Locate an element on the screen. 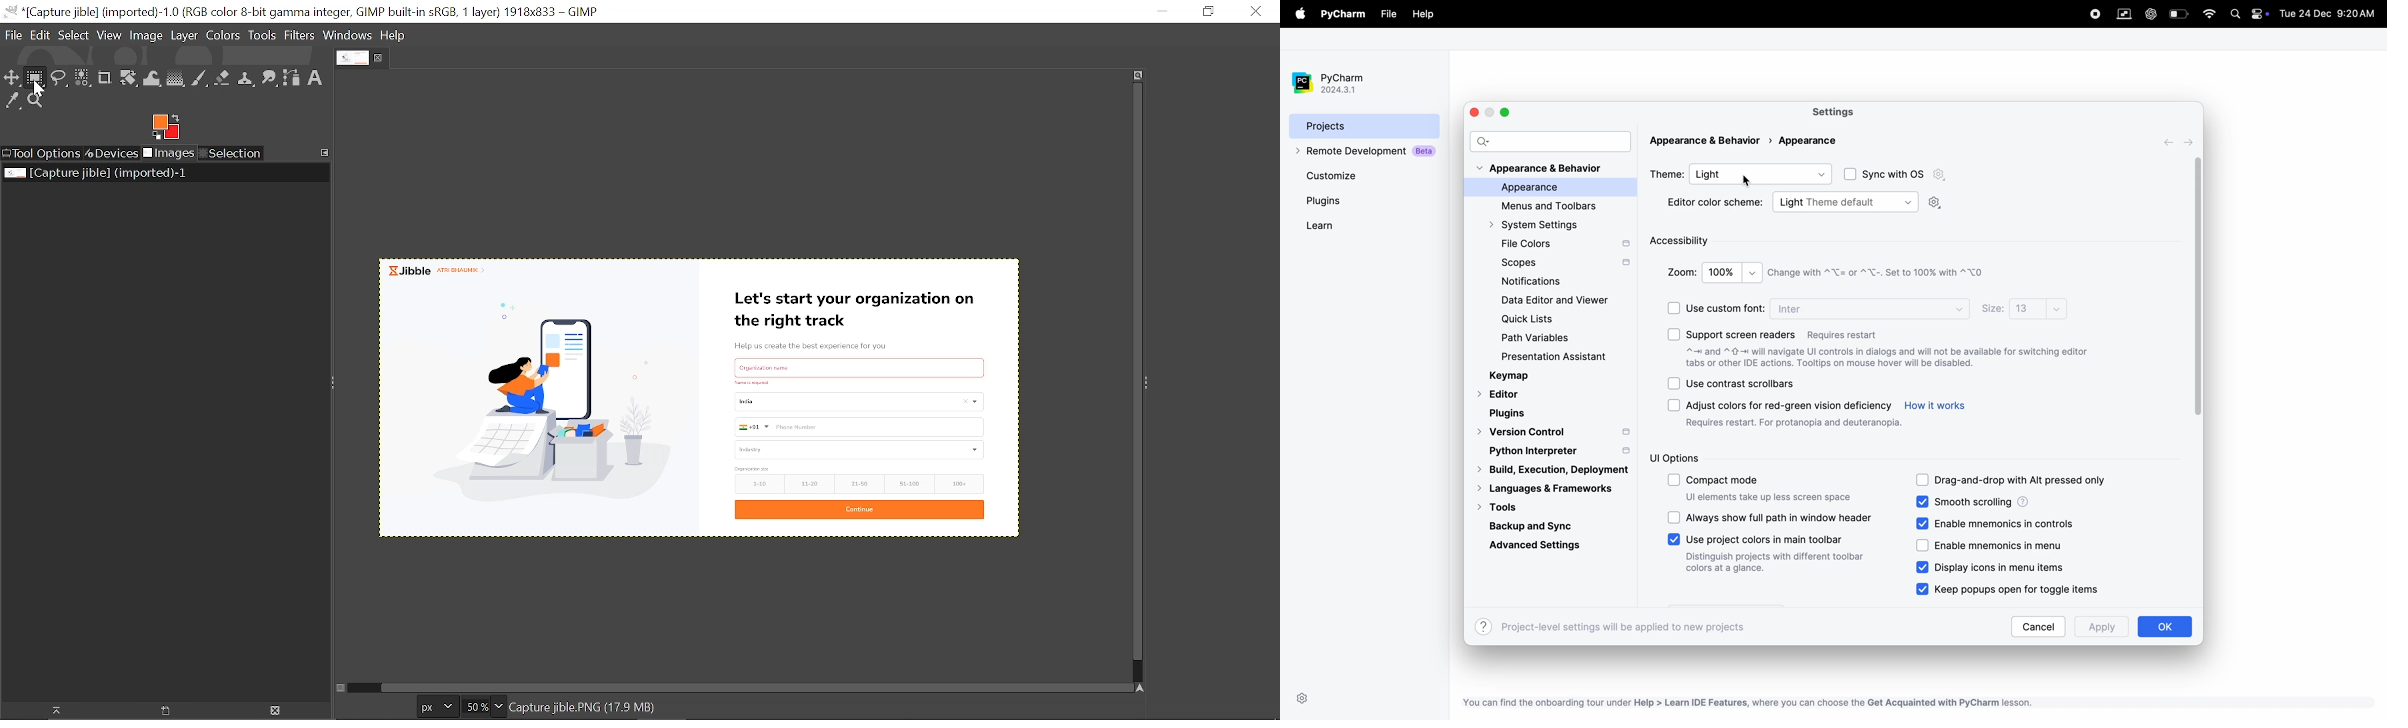 This screenshot has height=728, width=2408. apperance is located at coordinates (1545, 188).